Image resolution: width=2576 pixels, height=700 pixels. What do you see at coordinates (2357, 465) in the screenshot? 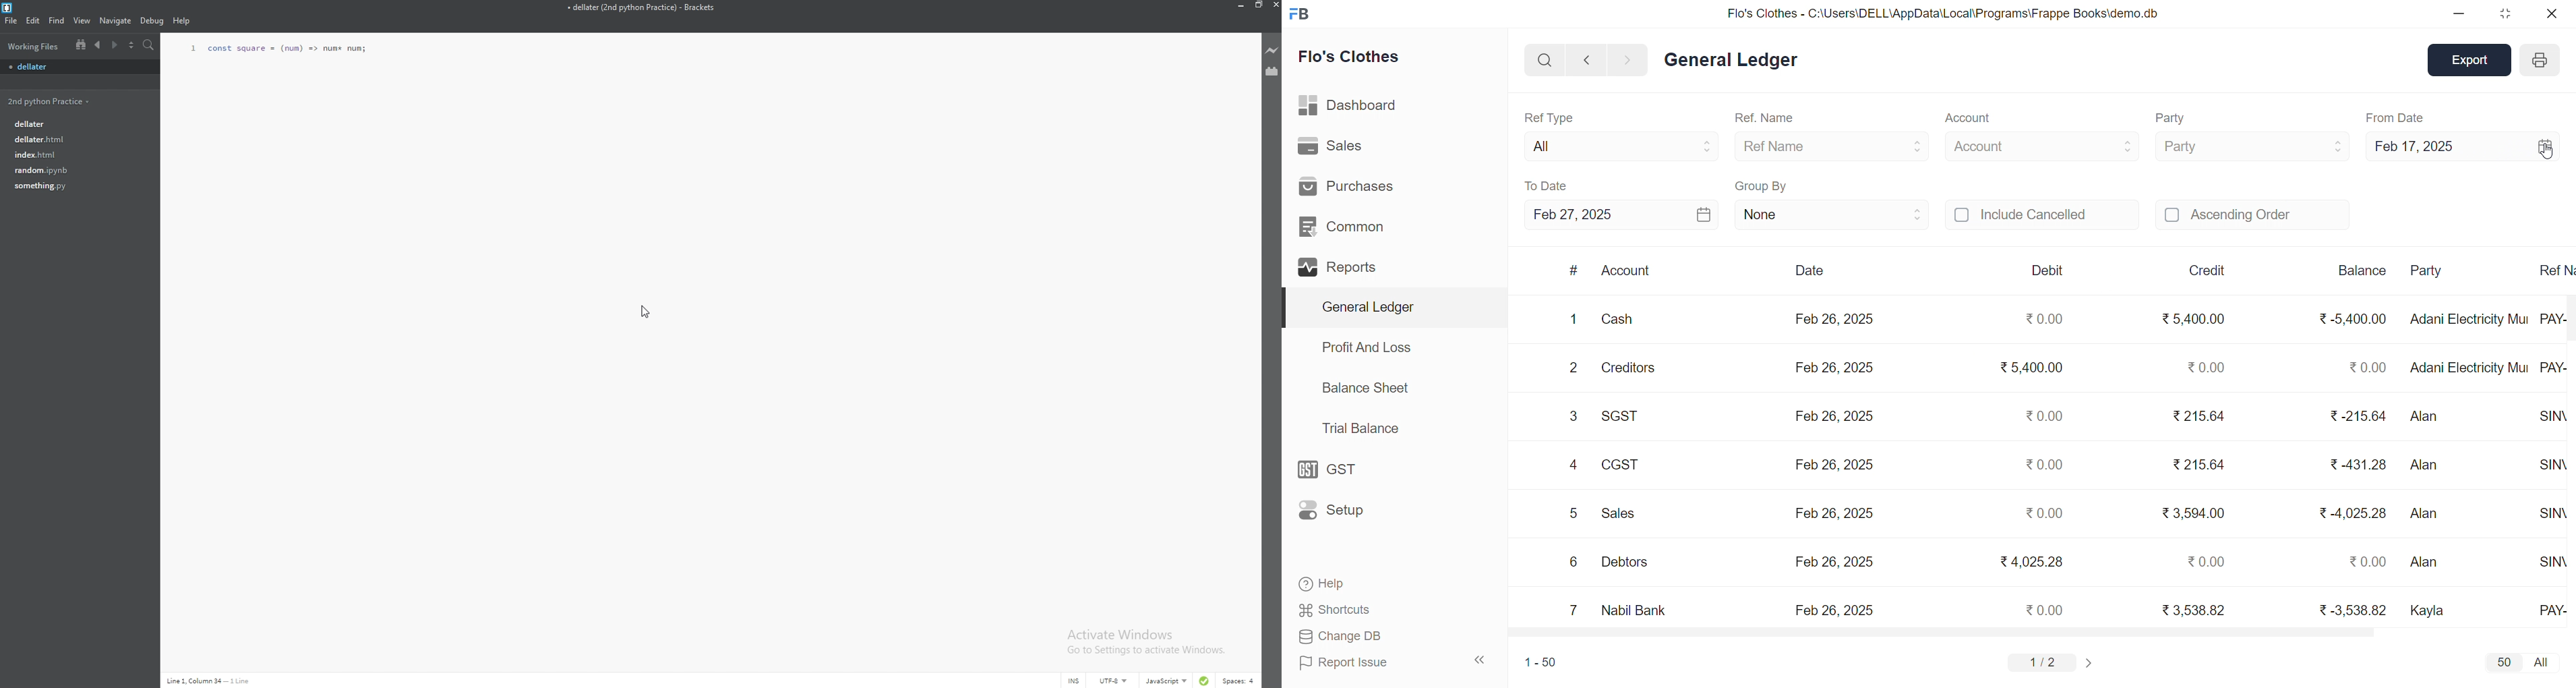
I see `₹ 431.28` at bounding box center [2357, 465].